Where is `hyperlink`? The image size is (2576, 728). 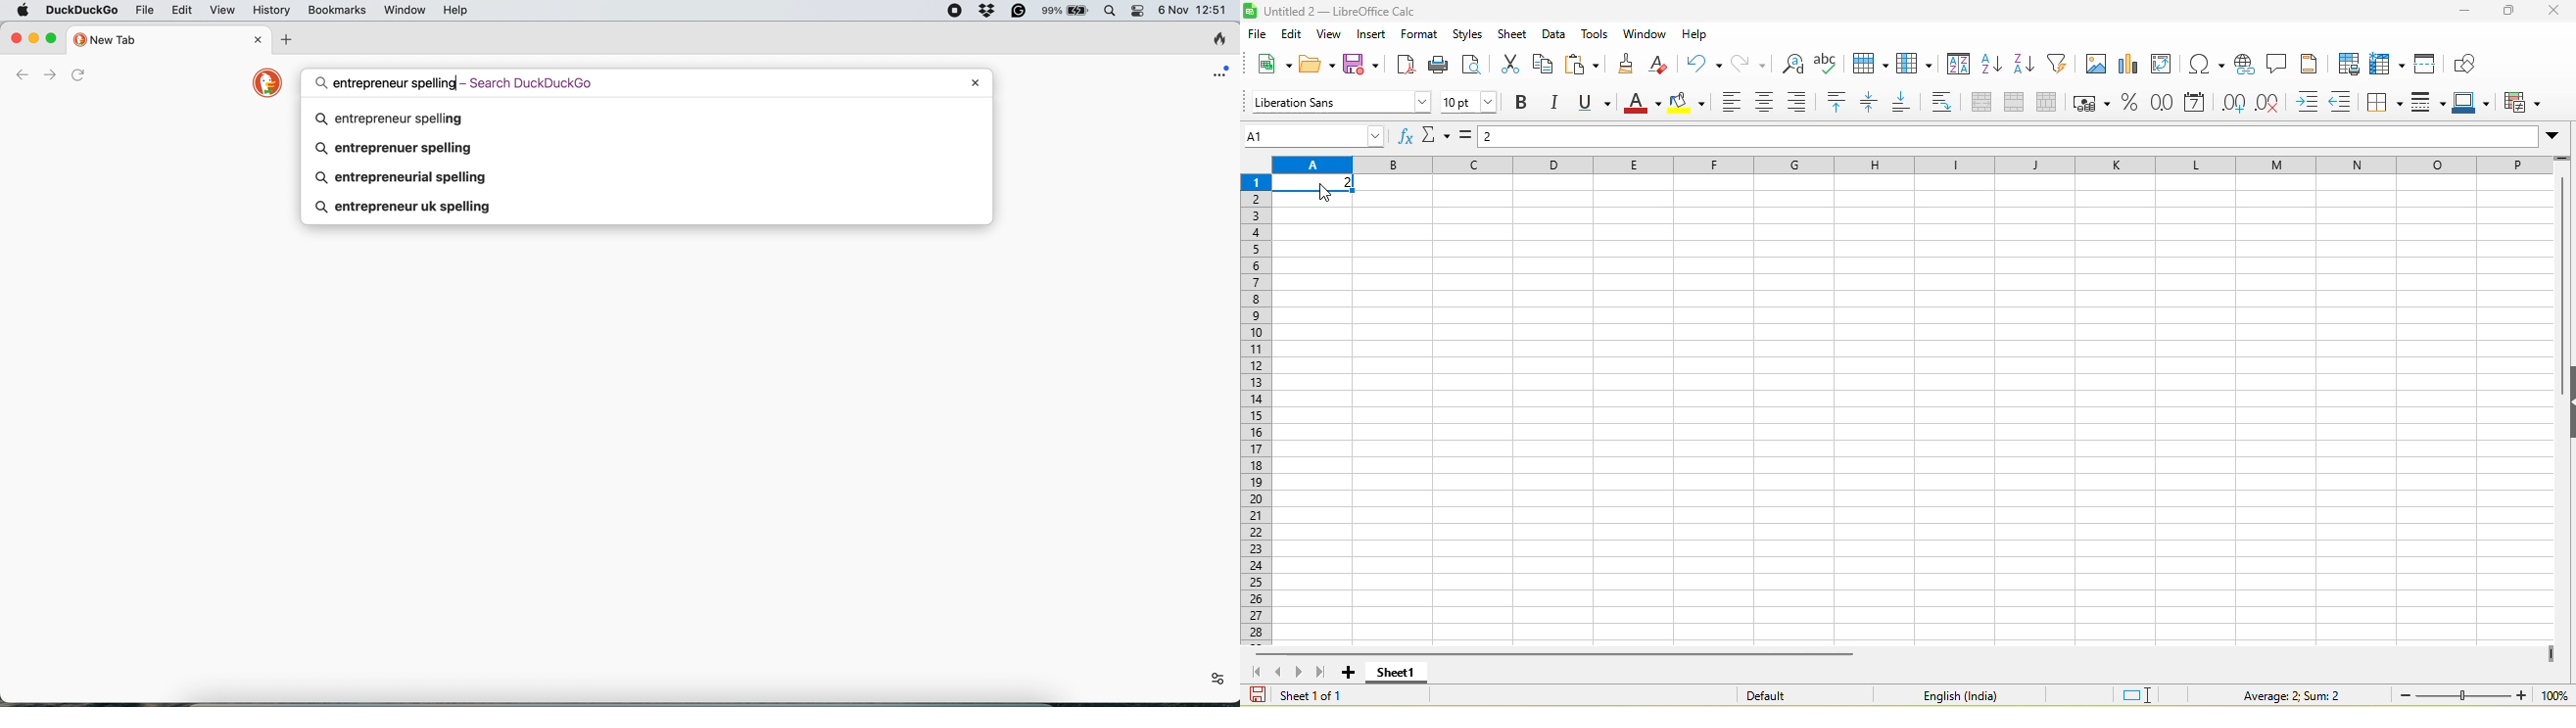
hyperlink is located at coordinates (2244, 64).